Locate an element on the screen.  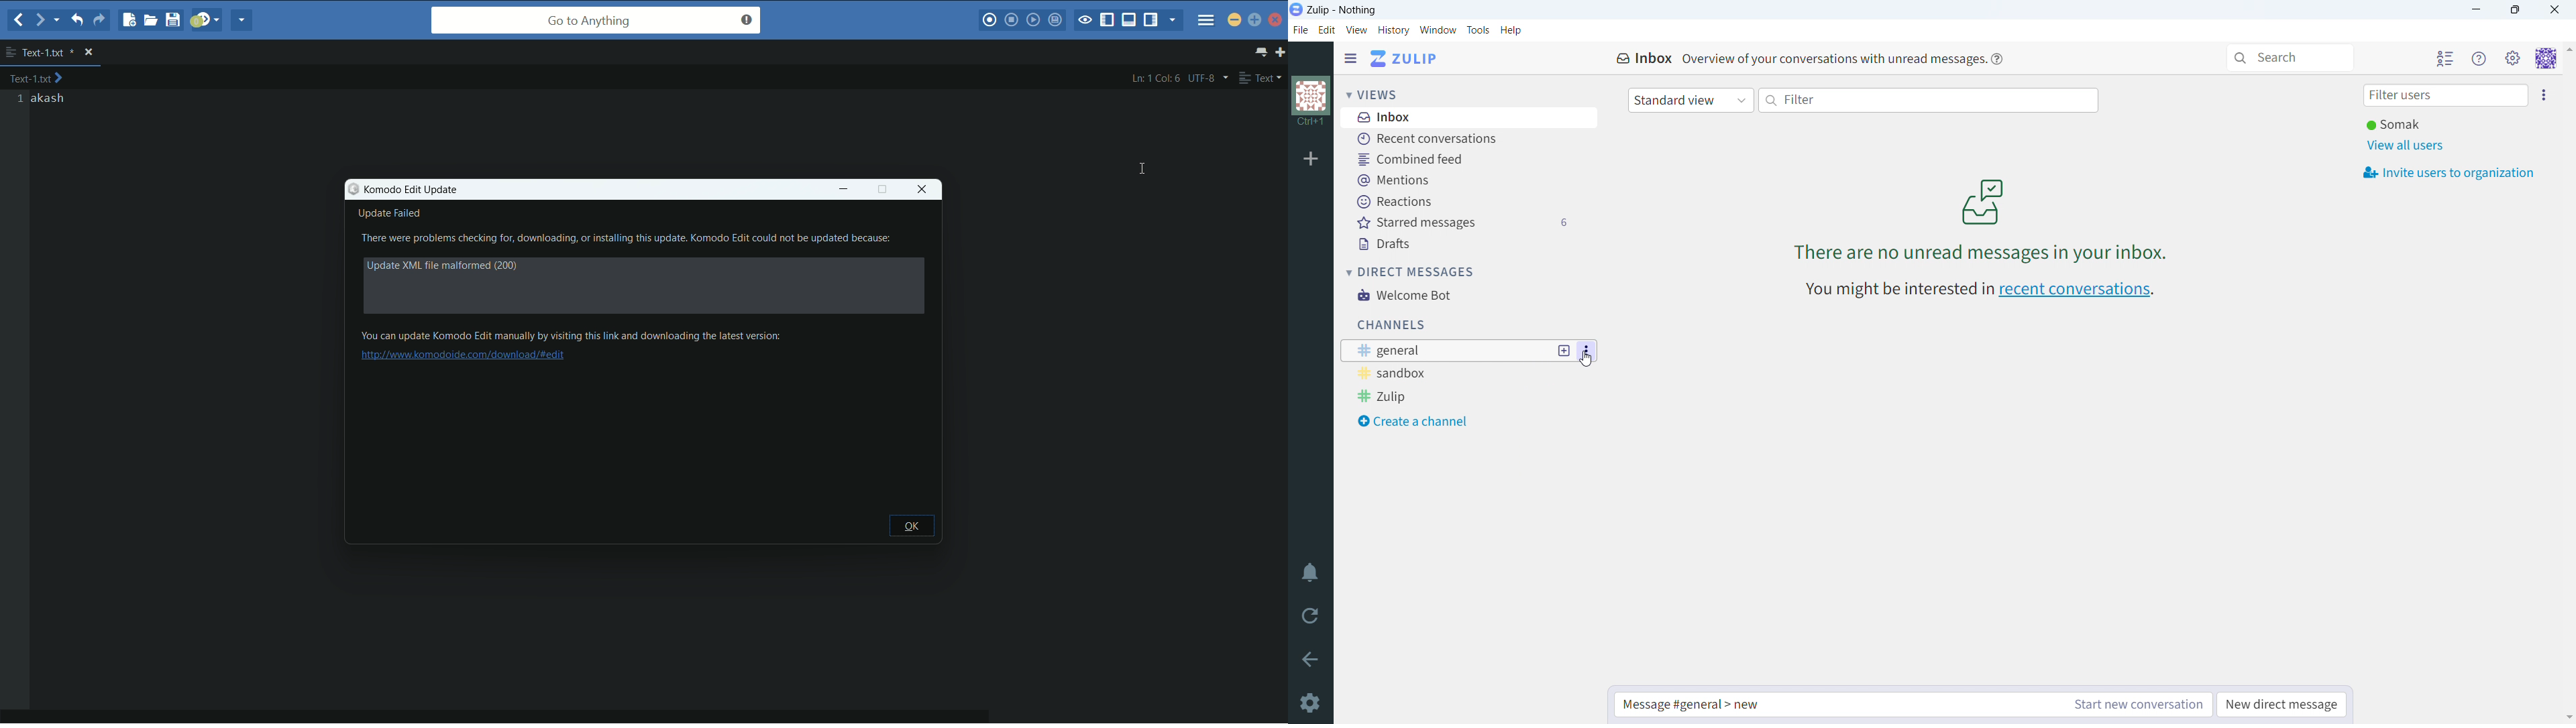
show/hide bottom panel is located at coordinates (1130, 19).